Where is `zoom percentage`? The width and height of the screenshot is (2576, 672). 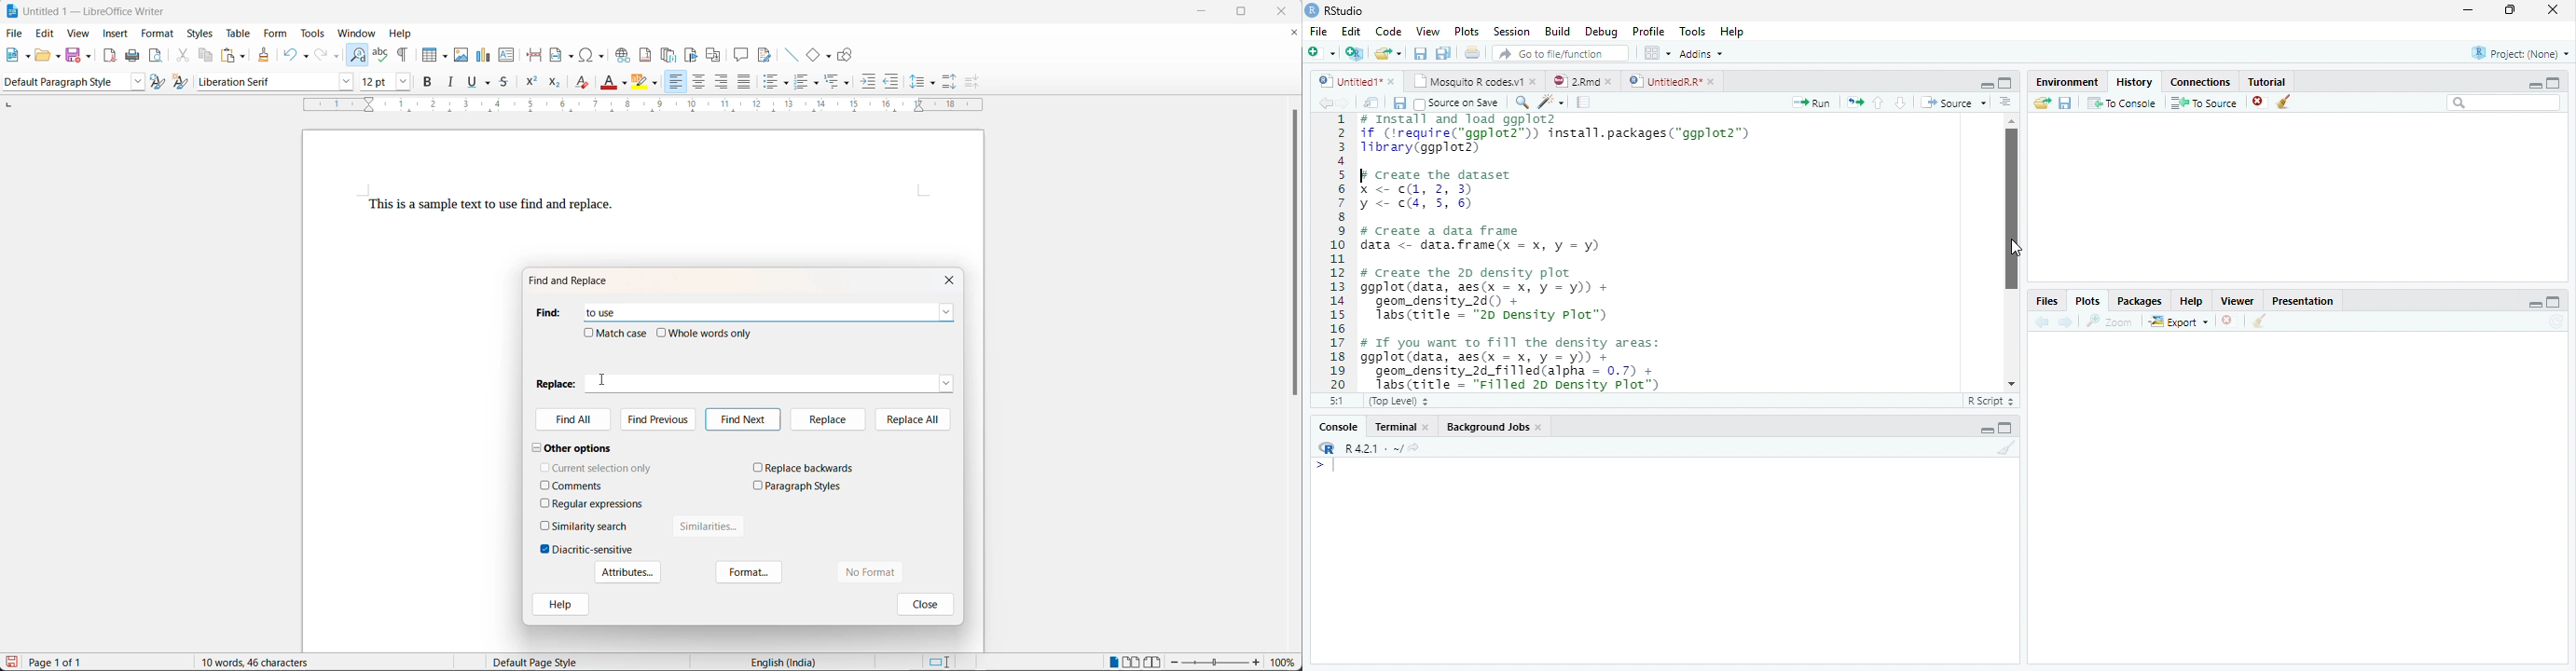 zoom percentage is located at coordinates (1286, 662).